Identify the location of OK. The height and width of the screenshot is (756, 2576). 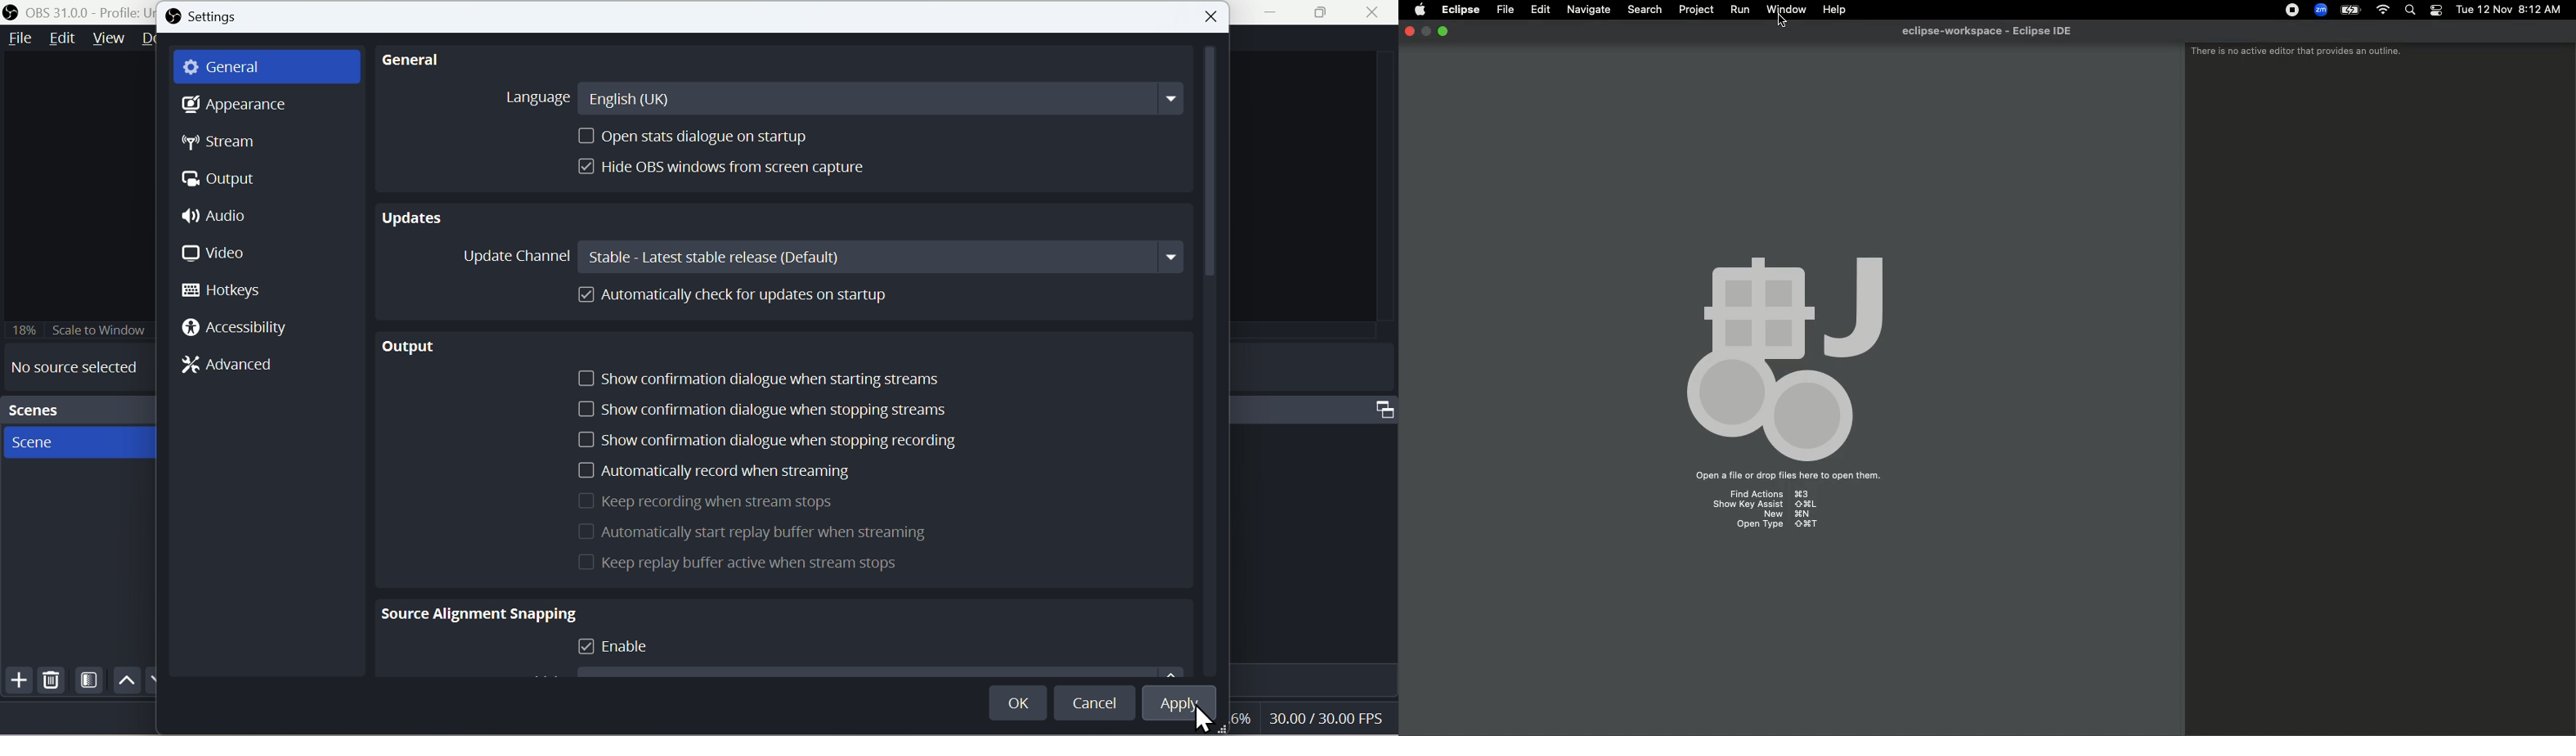
(1019, 702).